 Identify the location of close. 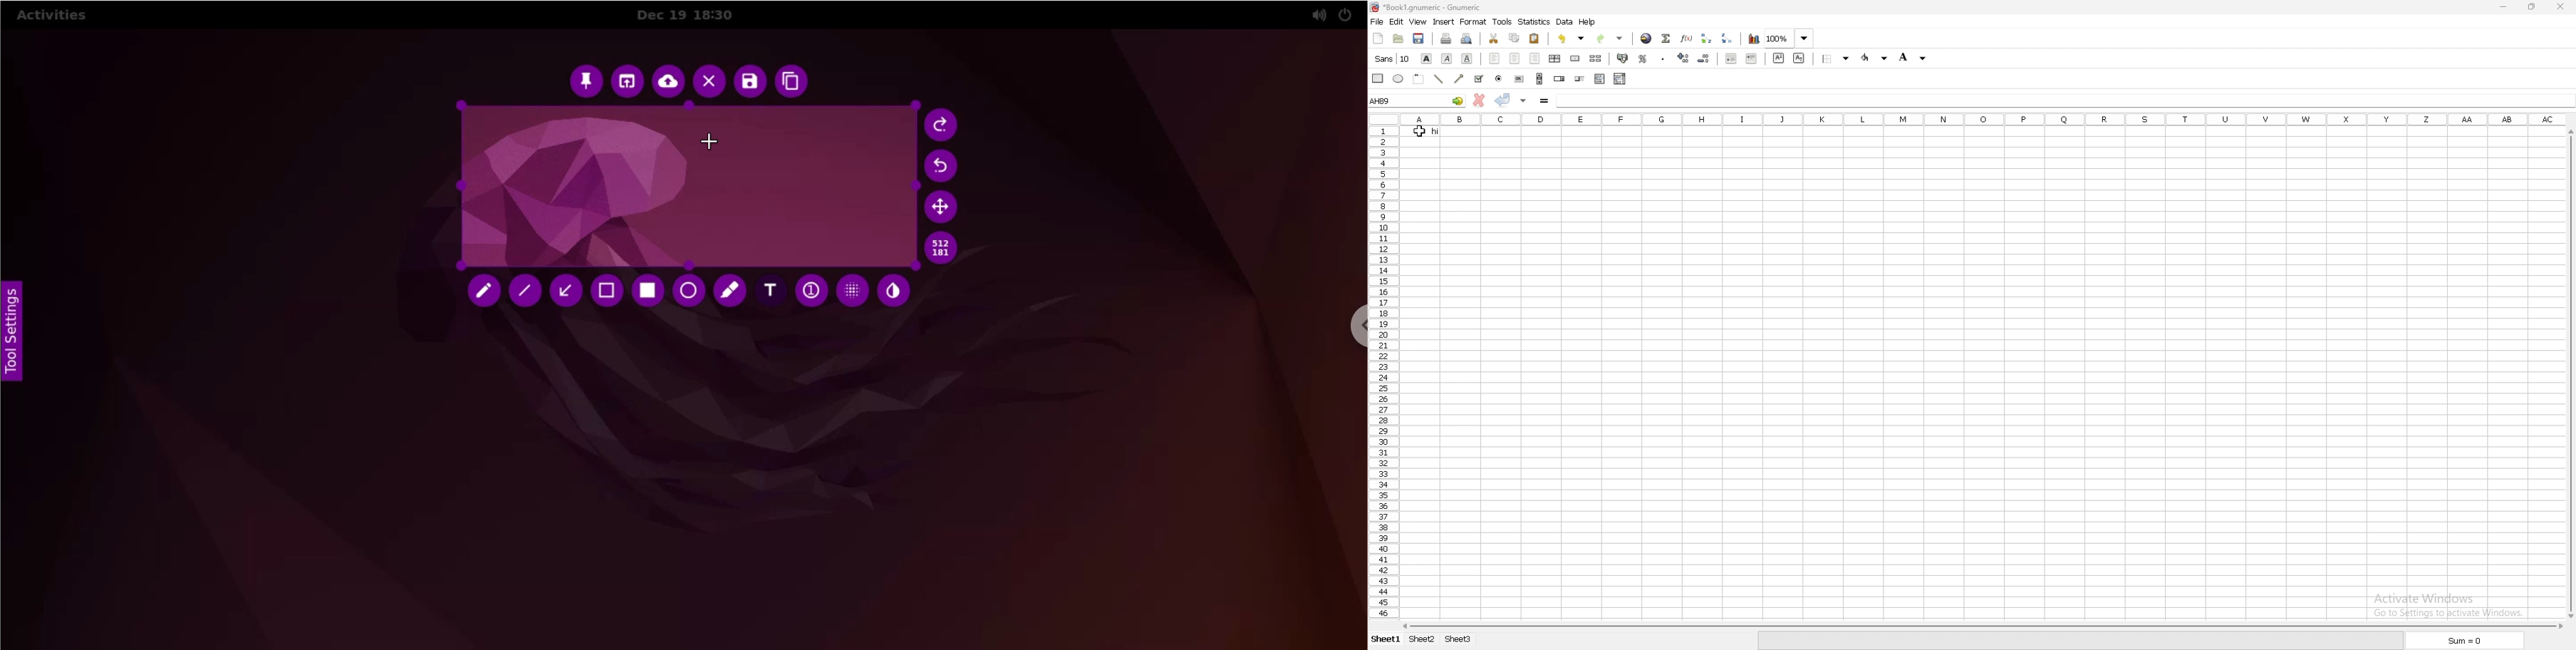
(2561, 6).